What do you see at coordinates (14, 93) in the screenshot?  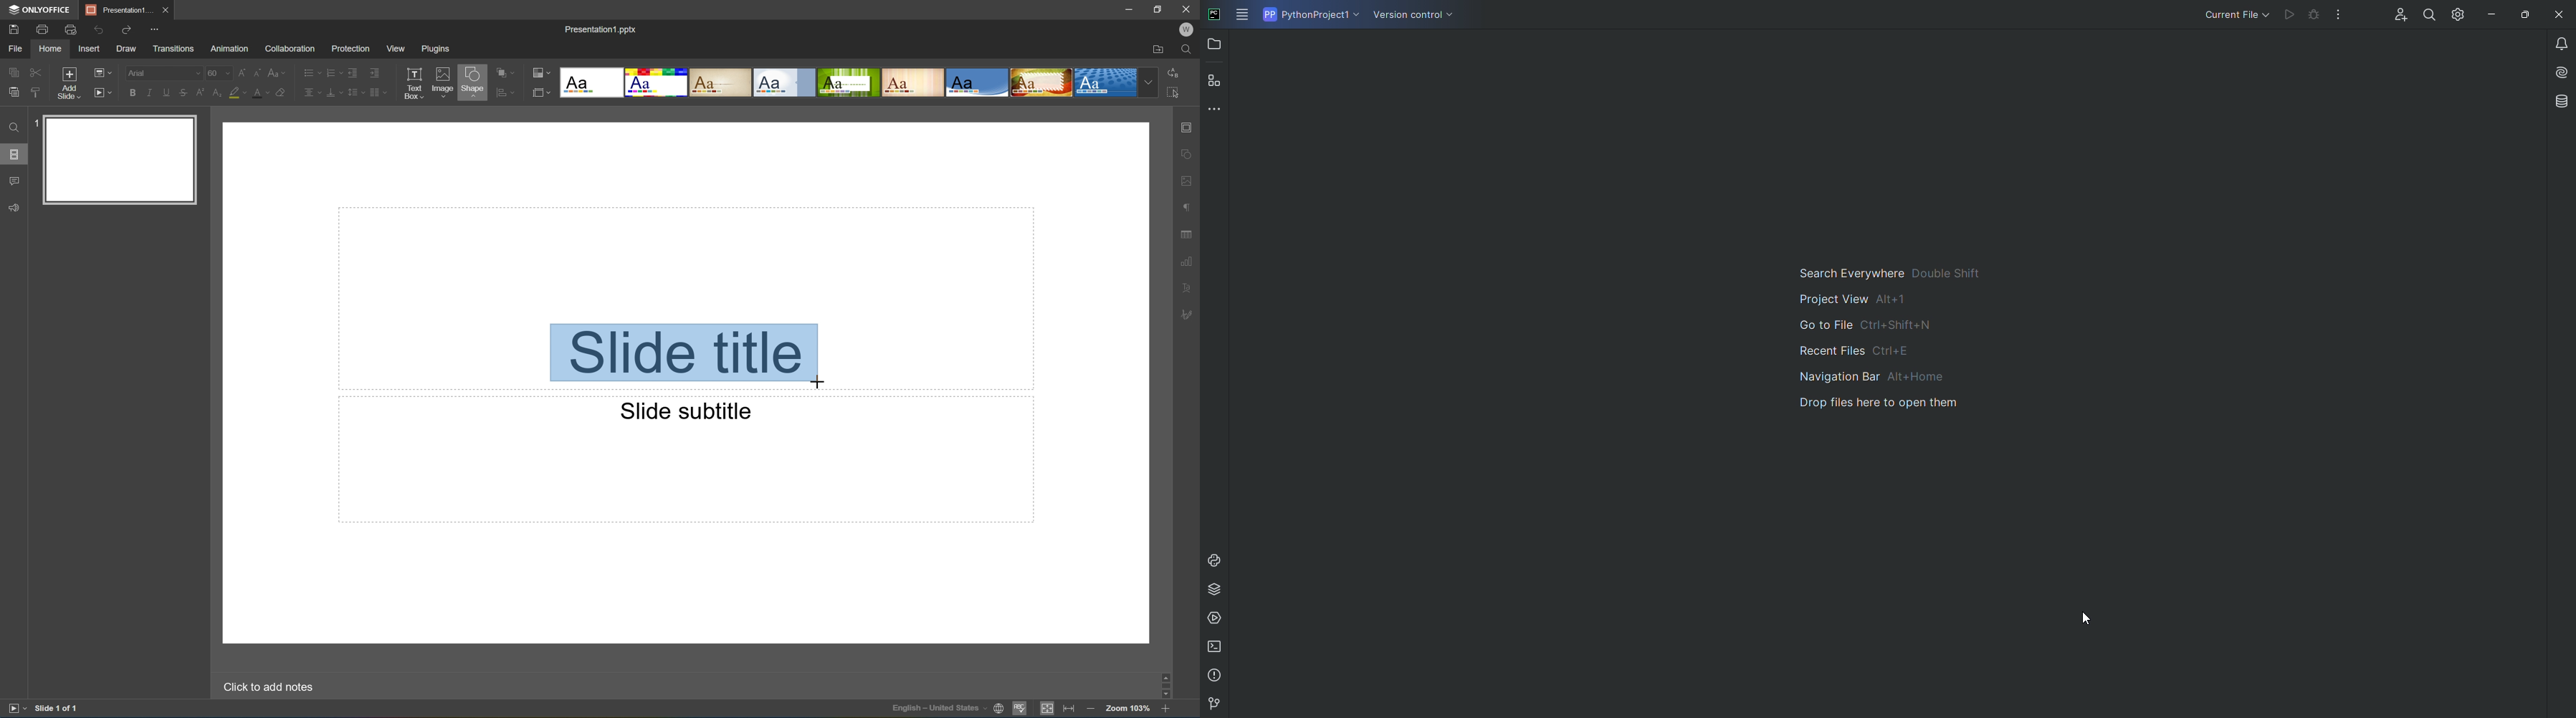 I see `Paste` at bounding box center [14, 93].